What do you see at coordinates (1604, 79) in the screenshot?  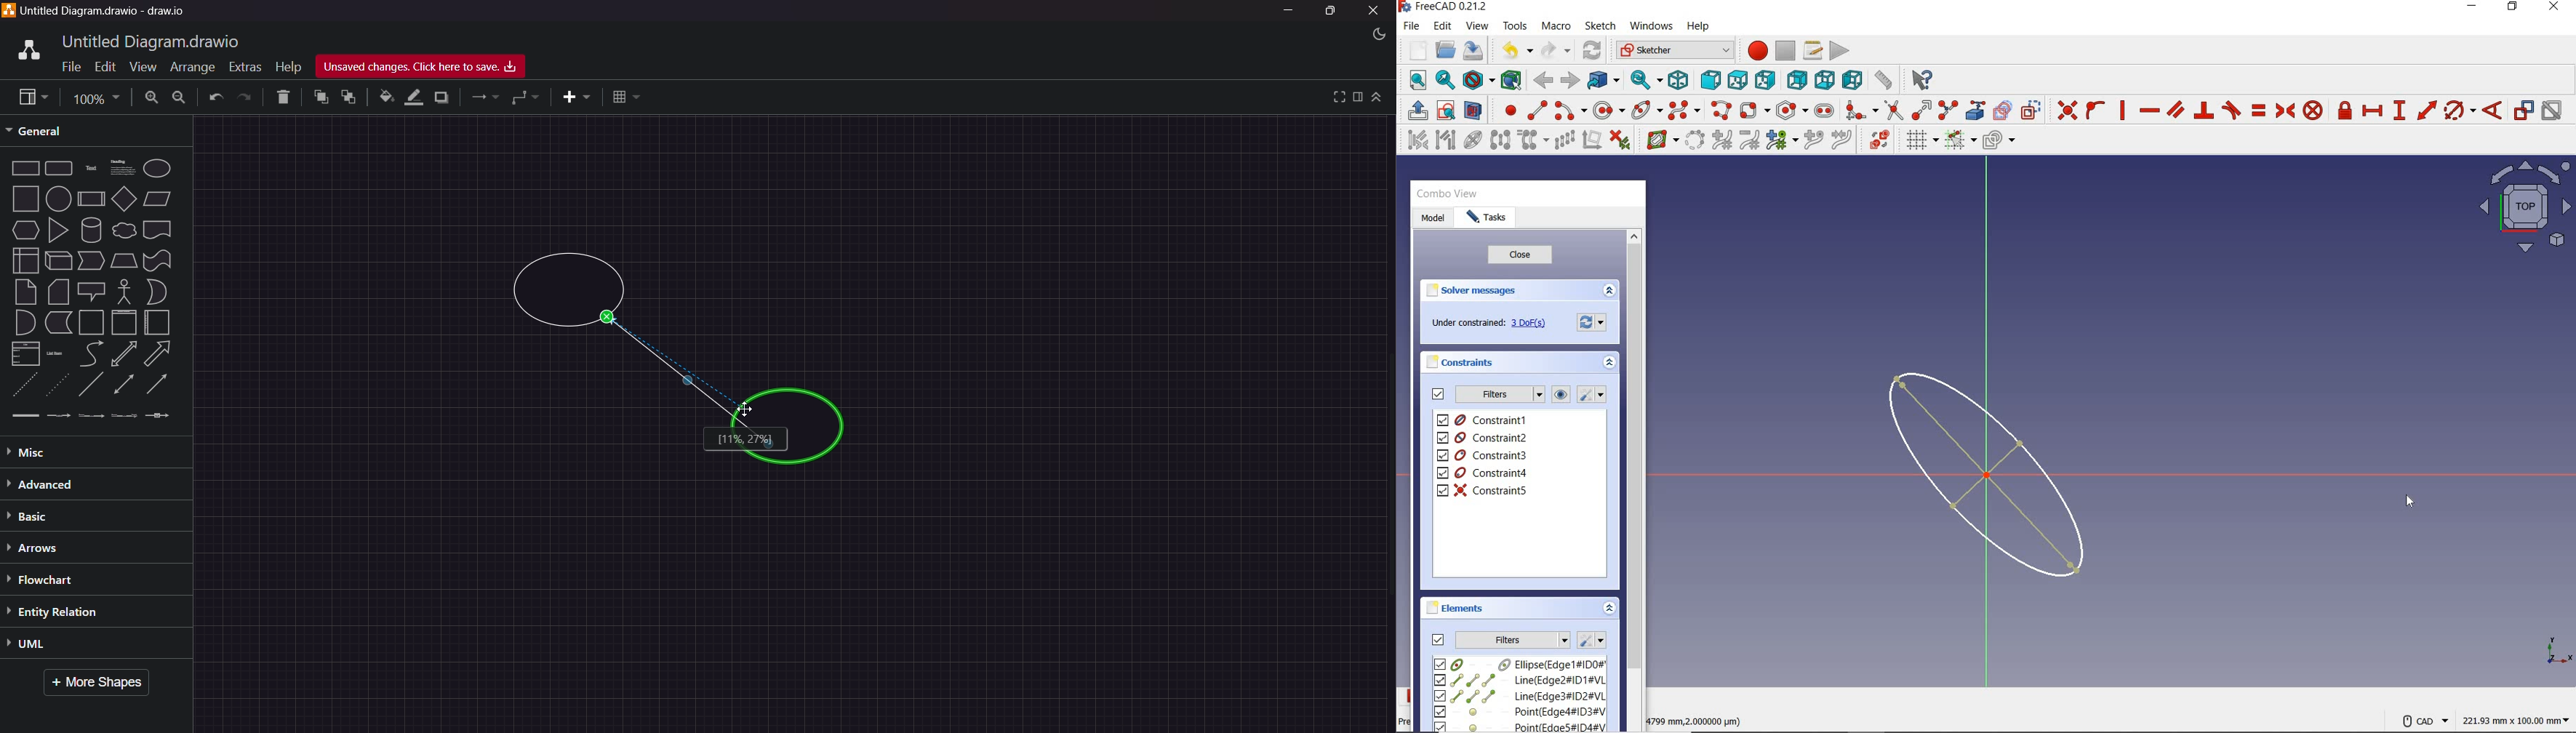 I see `go to linked object` at bounding box center [1604, 79].